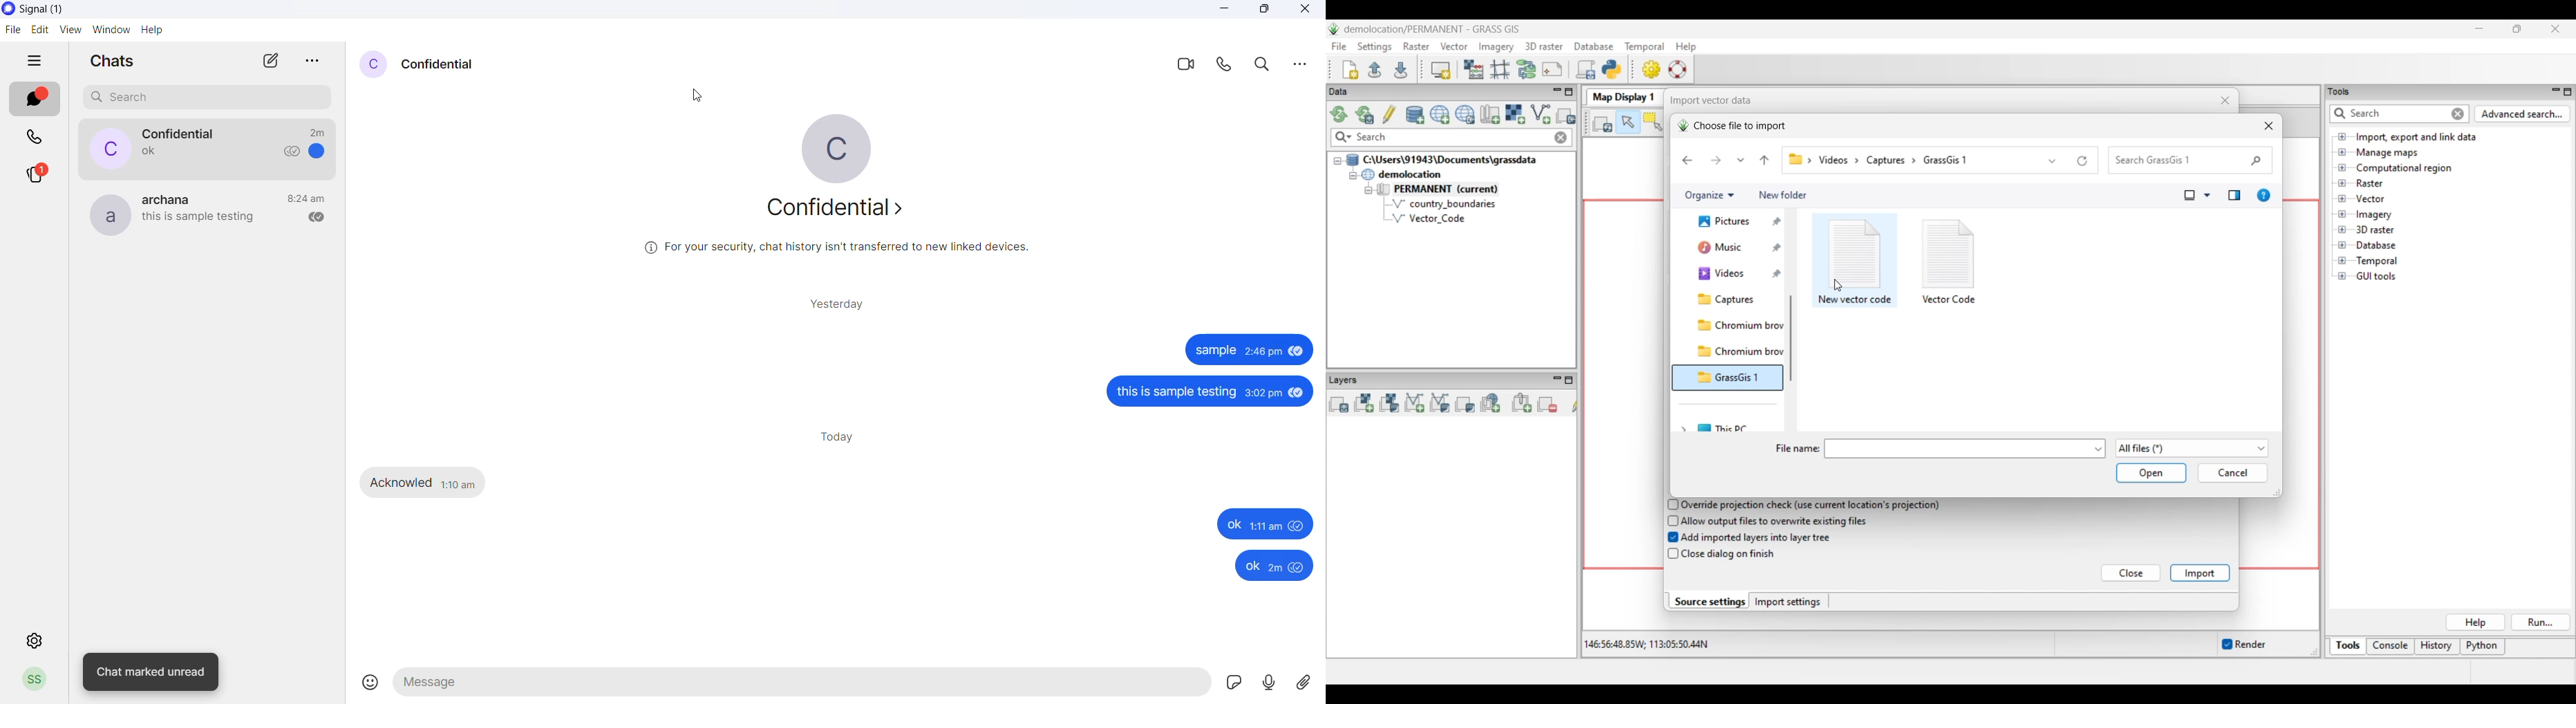  Describe the element at coordinates (1265, 12) in the screenshot. I see `maximize` at that location.